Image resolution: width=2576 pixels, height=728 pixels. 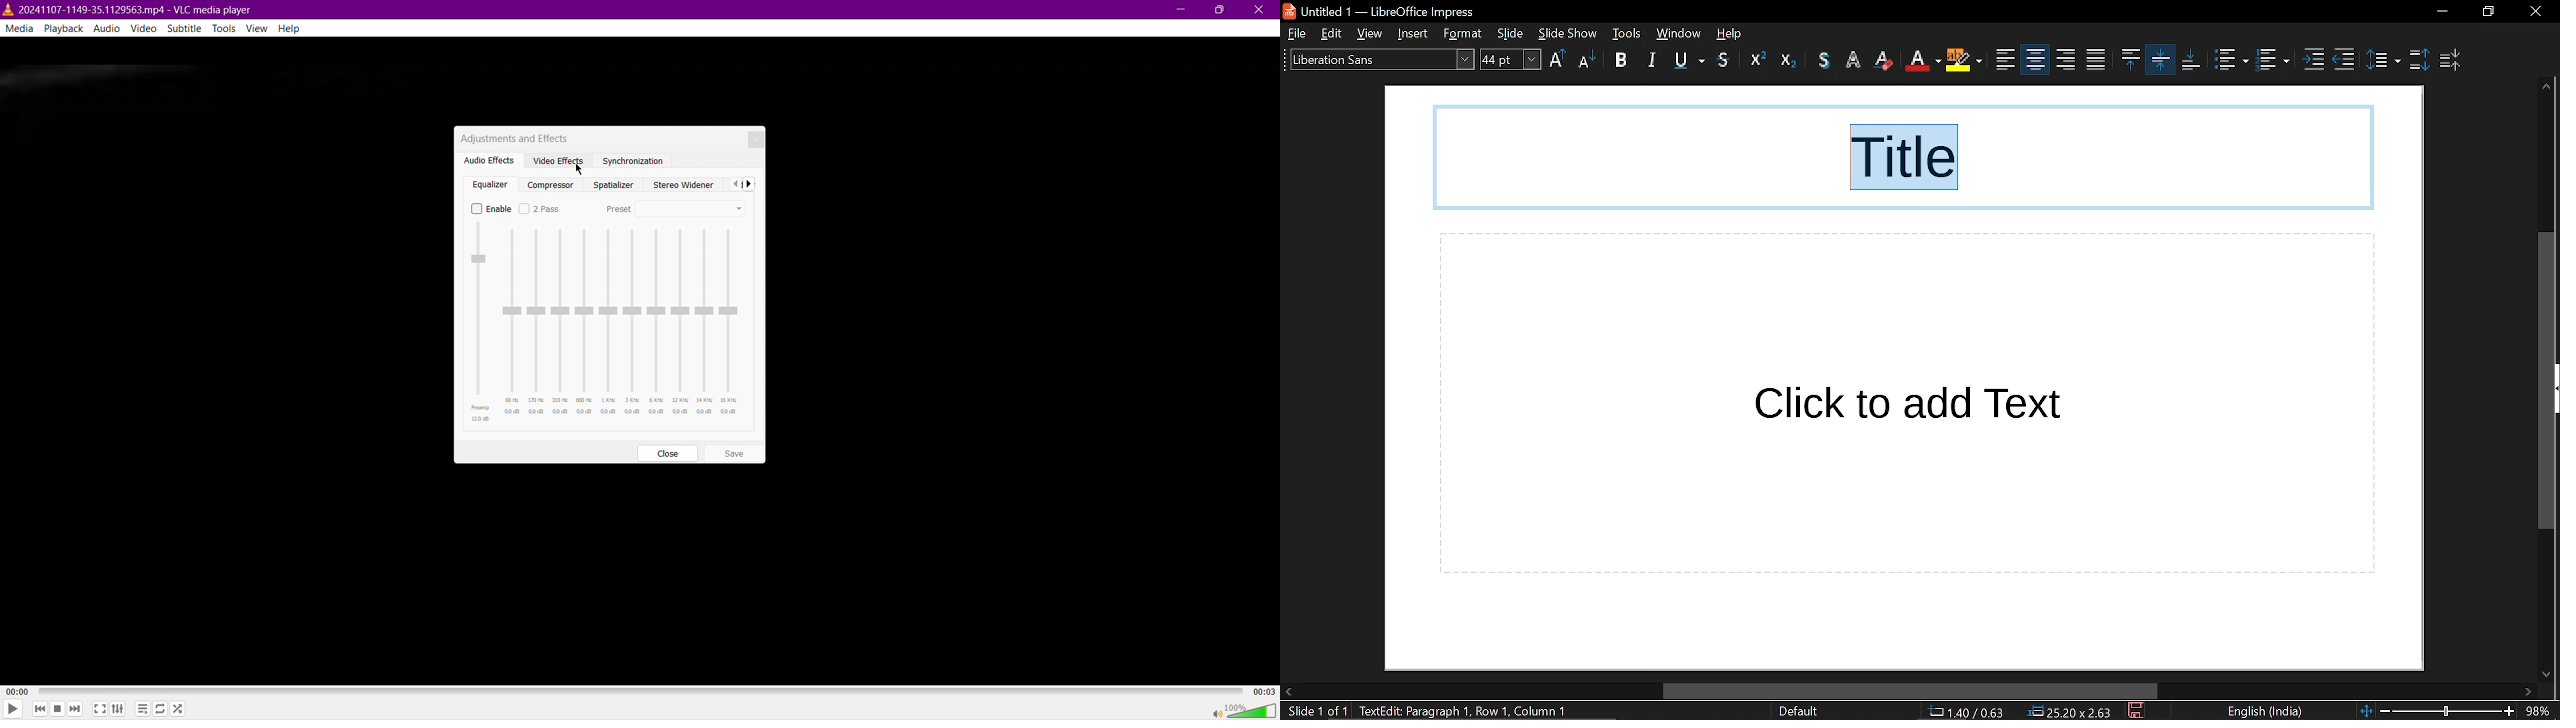 What do you see at coordinates (1243, 710) in the screenshot?
I see `Volume 100%` at bounding box center [1243, 710].